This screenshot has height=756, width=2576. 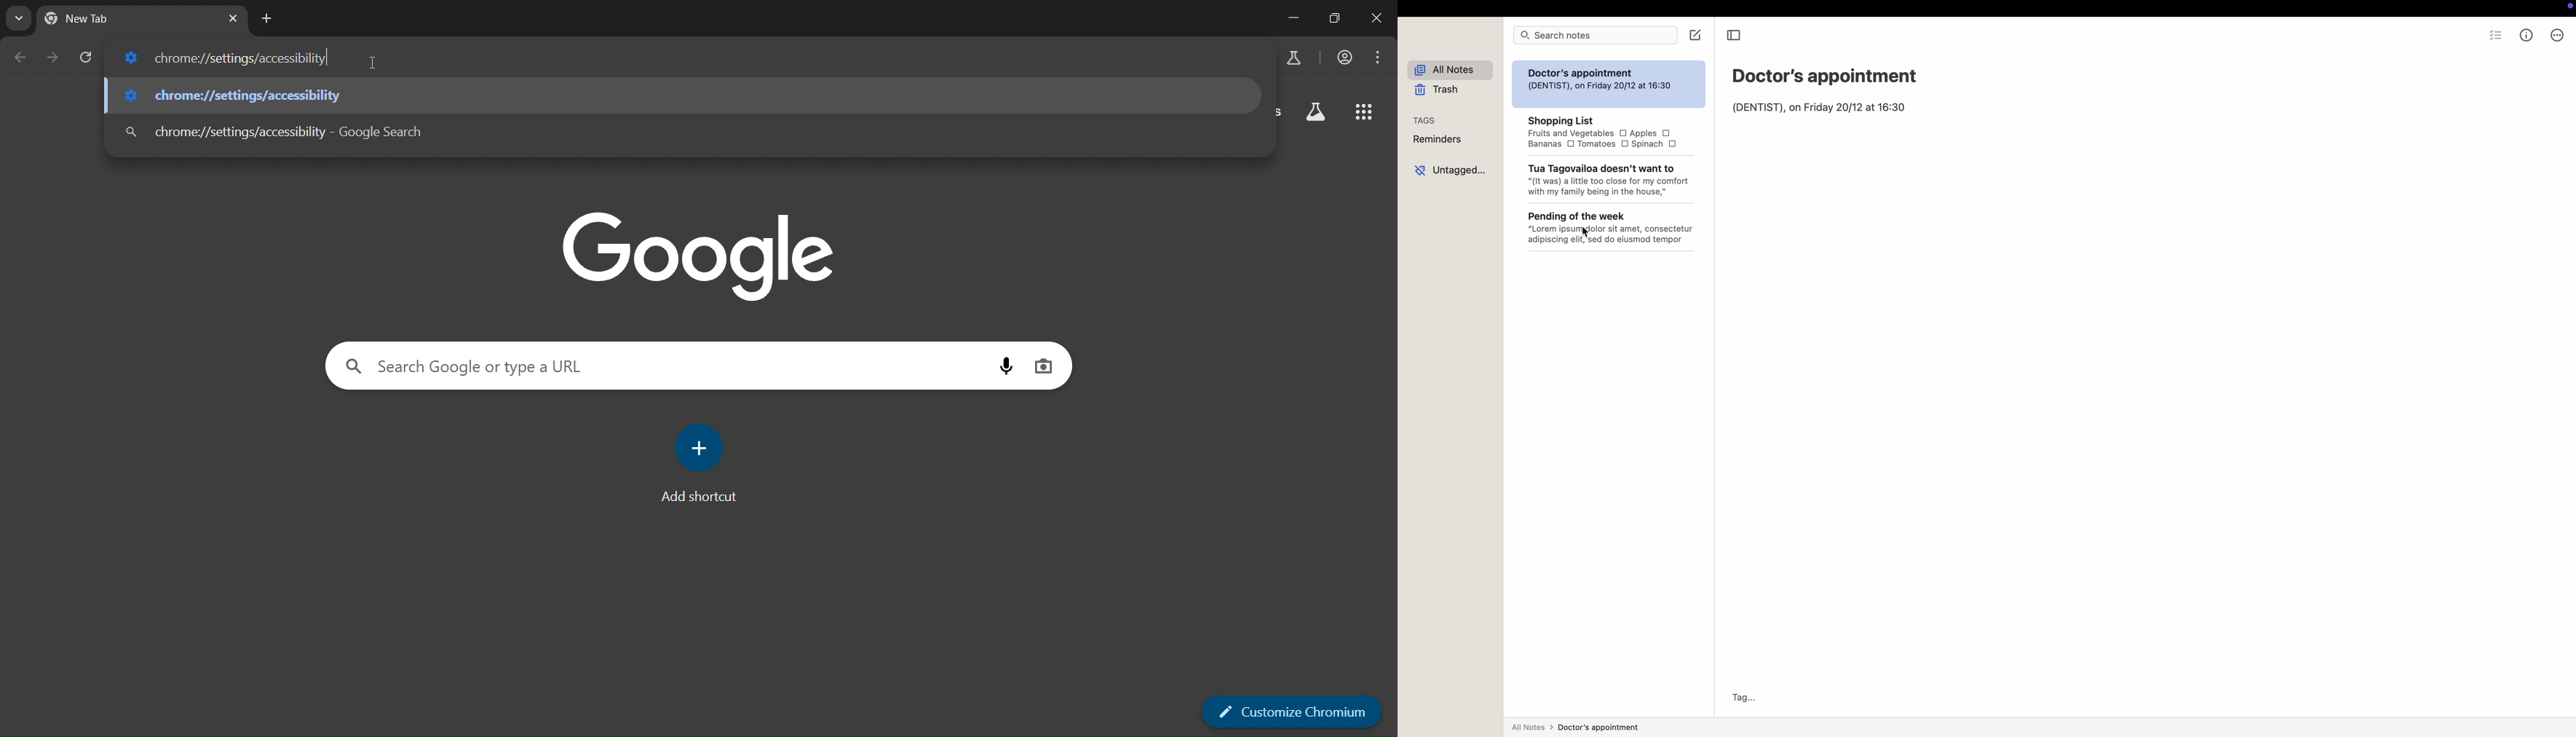 What do you see at coordinates (2557, 36) in the screenshot?
I see `more options` at bounding box center [2557, 36].